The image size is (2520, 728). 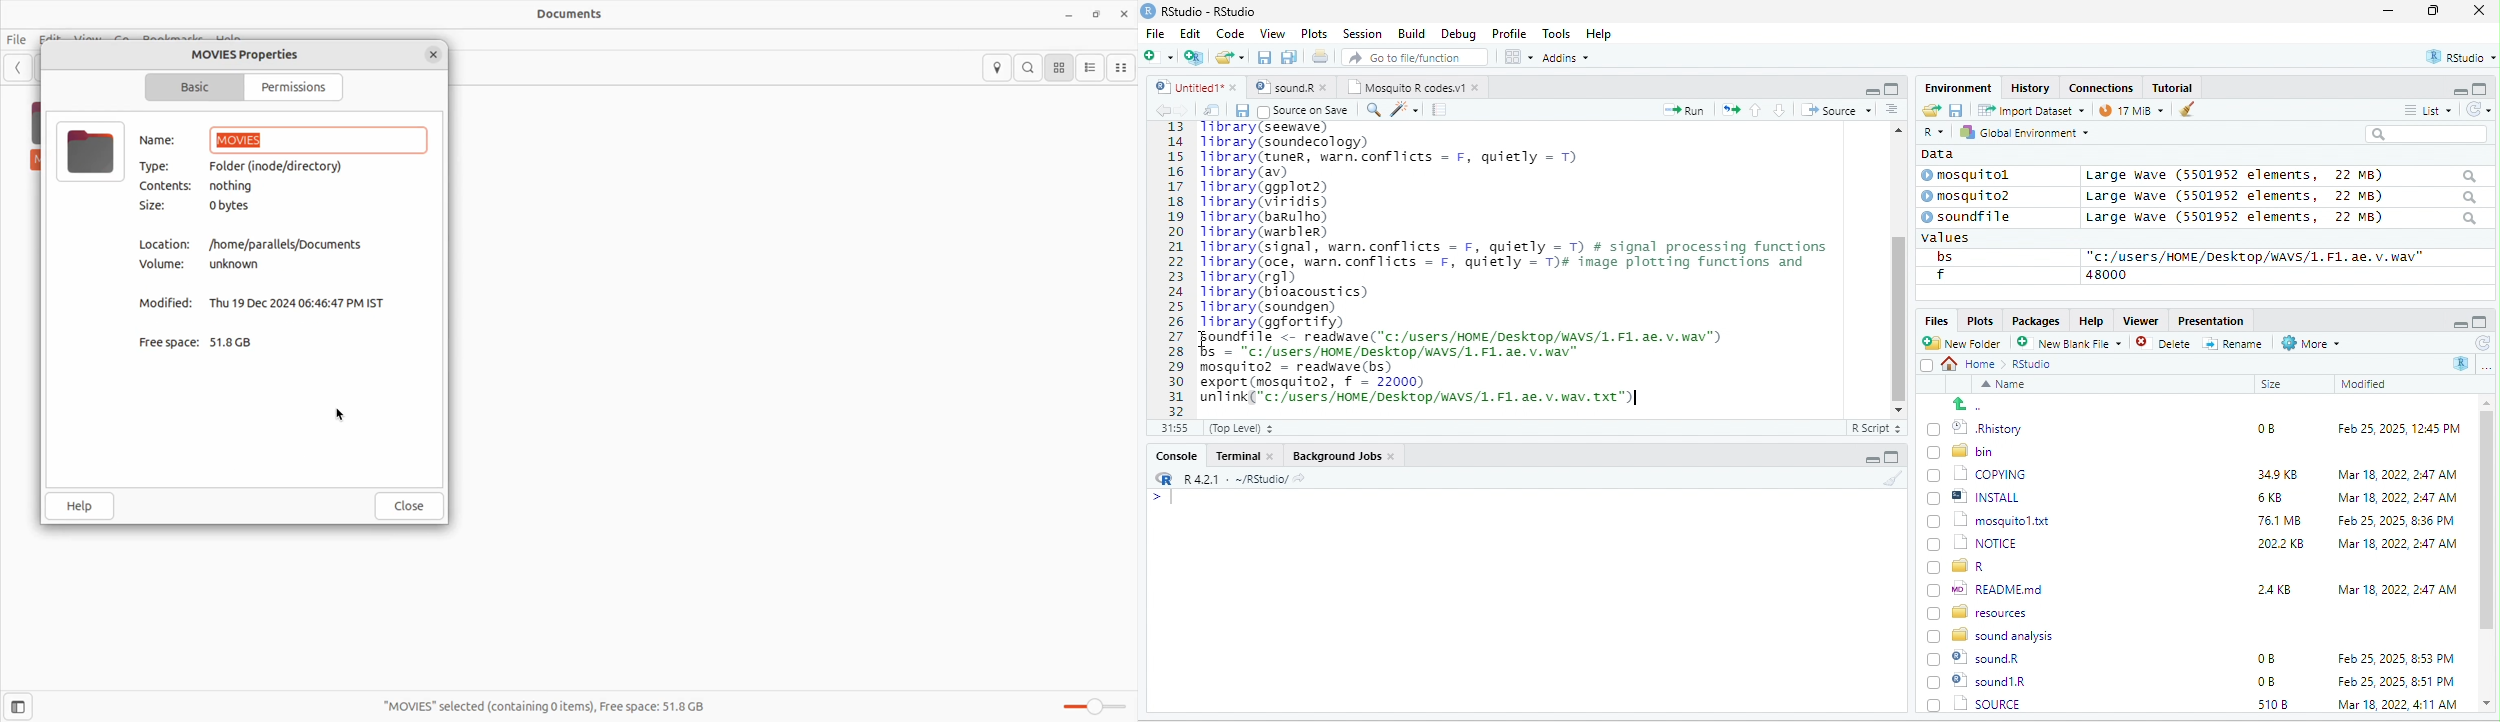 I want to click on Delete, so click(x=2166, y=344).